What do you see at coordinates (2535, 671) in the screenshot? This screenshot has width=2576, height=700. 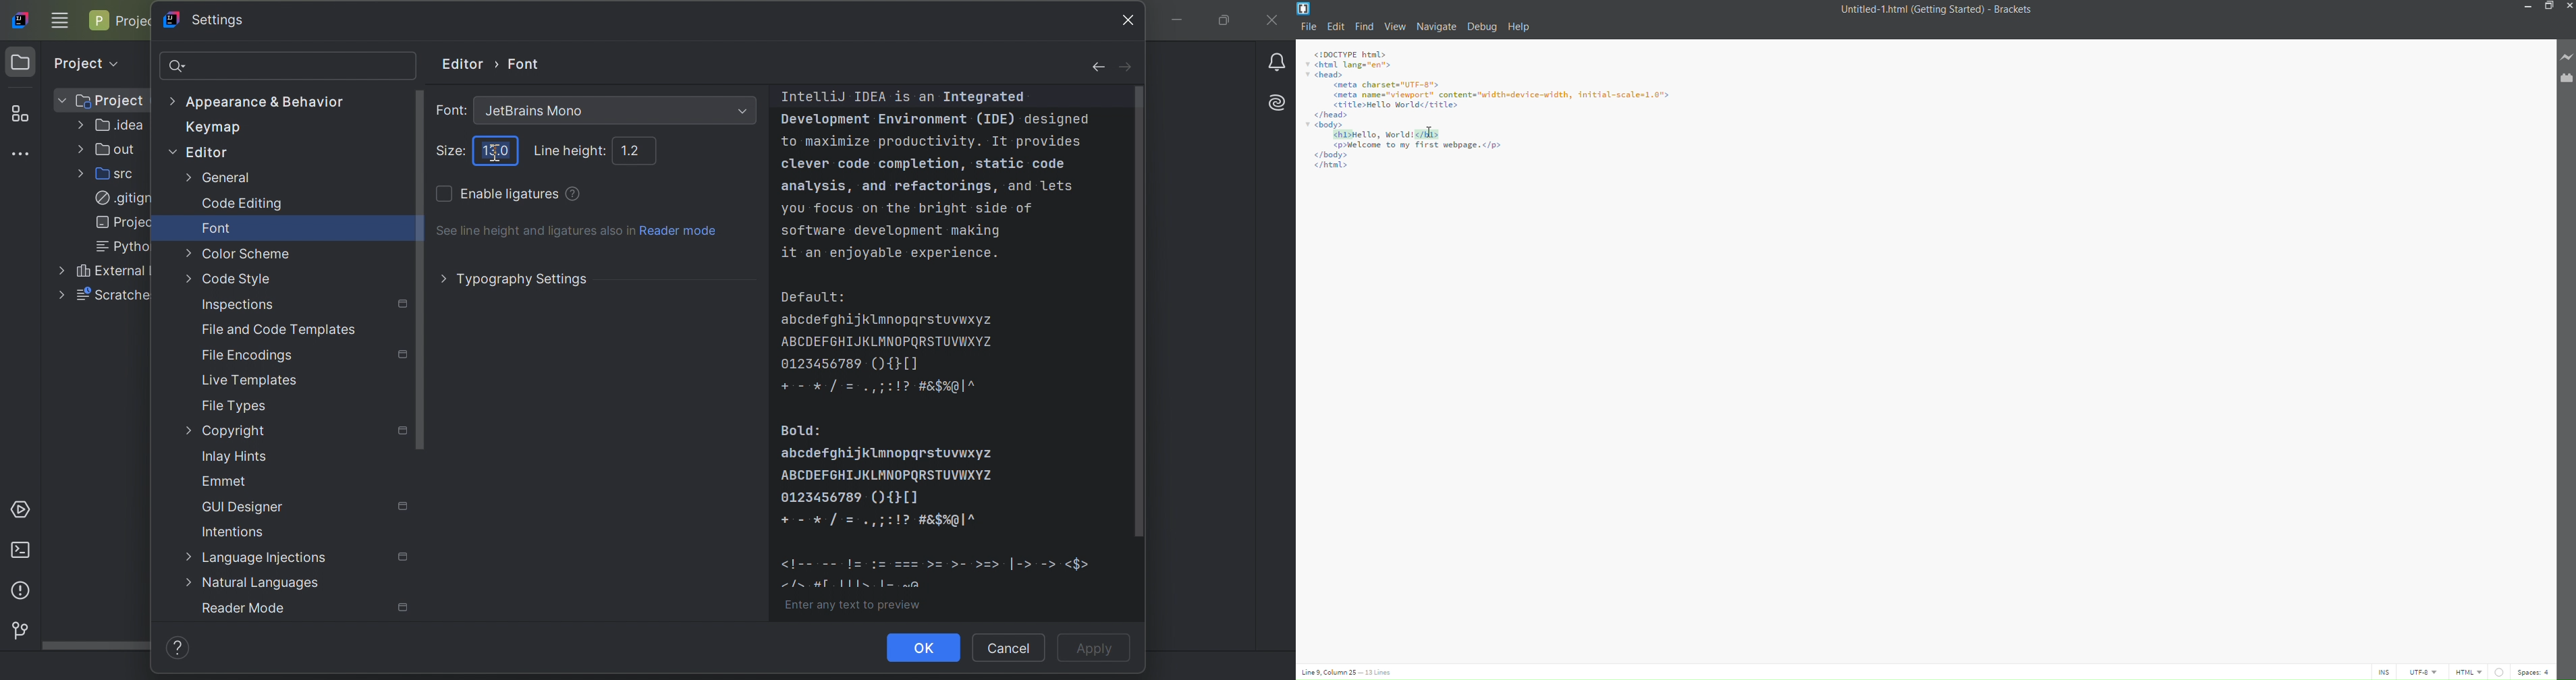 I see `spaces` at bounding box center [2535, 671].